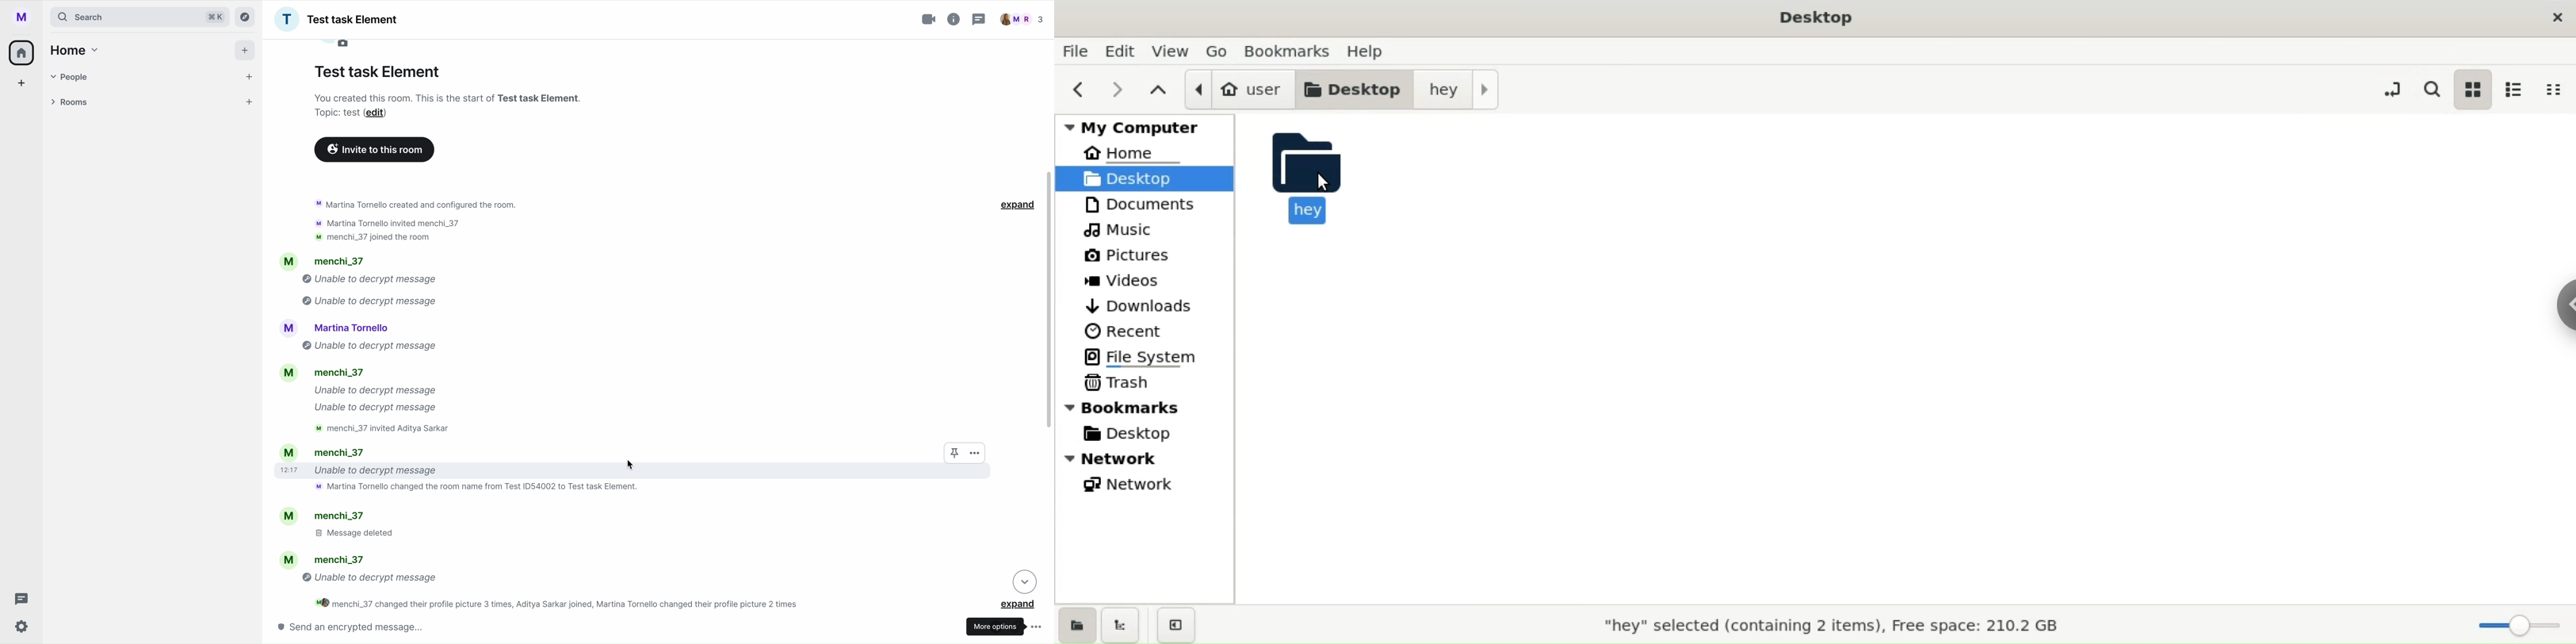 The height and width of the screenshot is (644, 2576). I want to click on Test task Element, so click(336, 19).